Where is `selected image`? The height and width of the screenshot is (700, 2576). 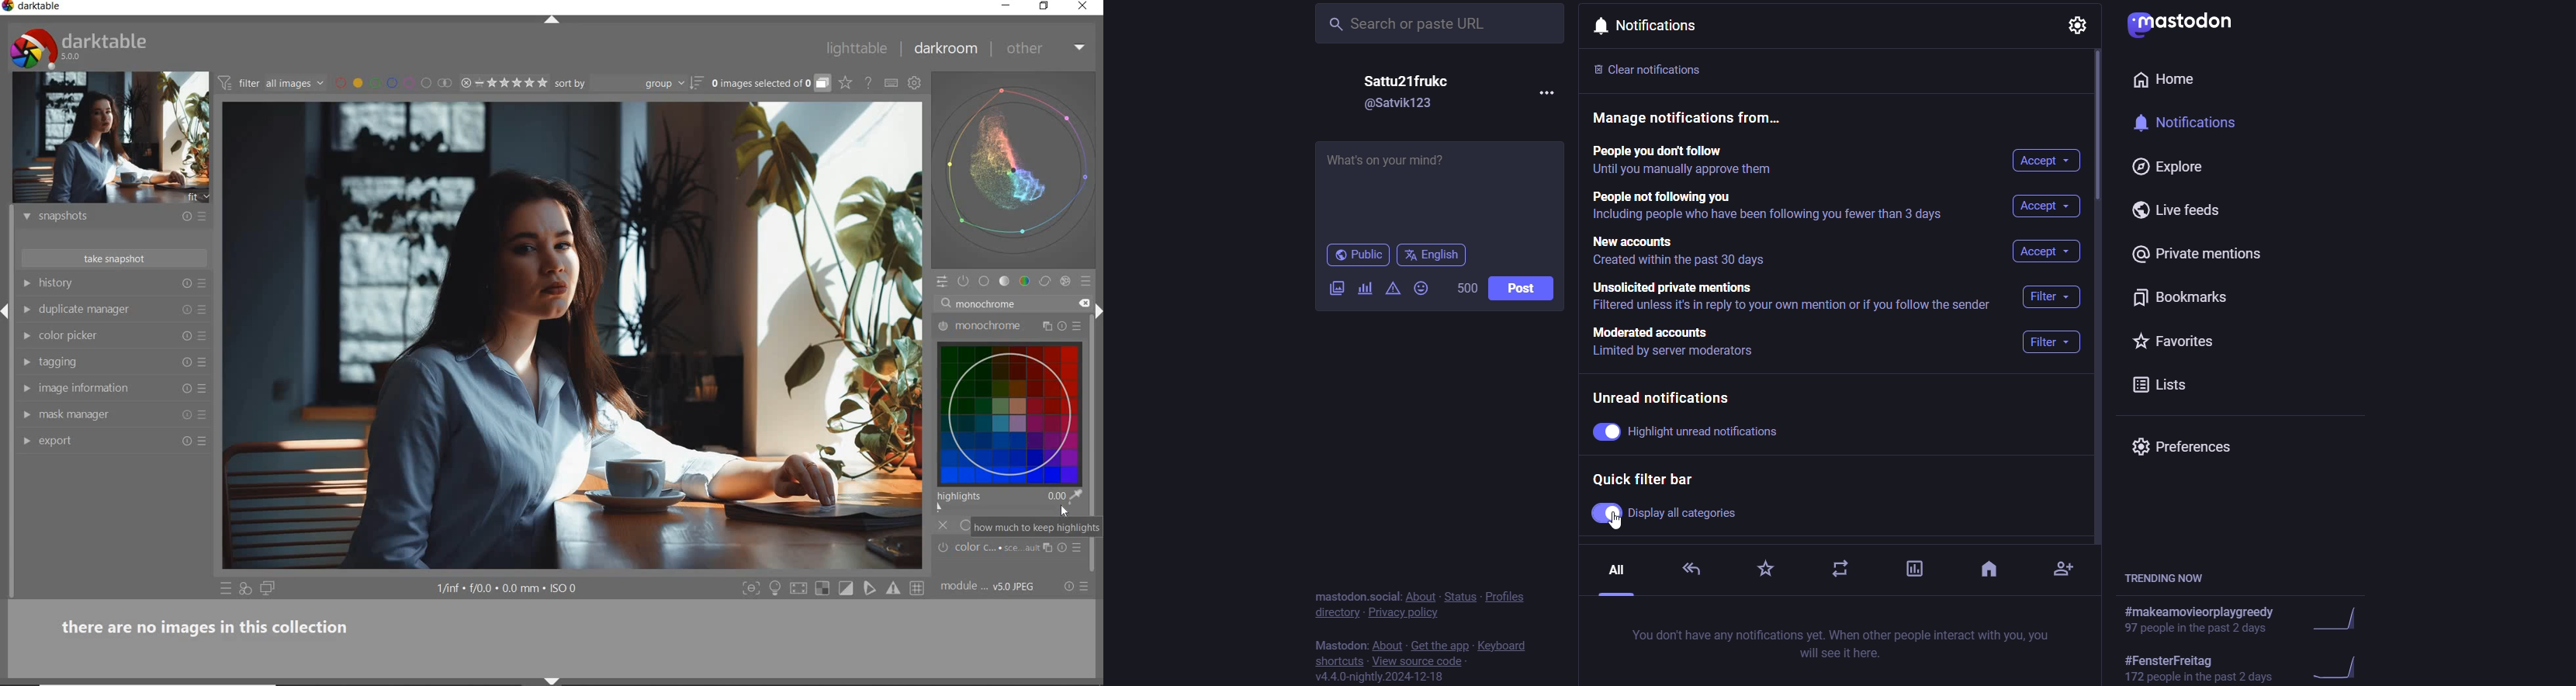
selected image is located at coordinates (572, 336).